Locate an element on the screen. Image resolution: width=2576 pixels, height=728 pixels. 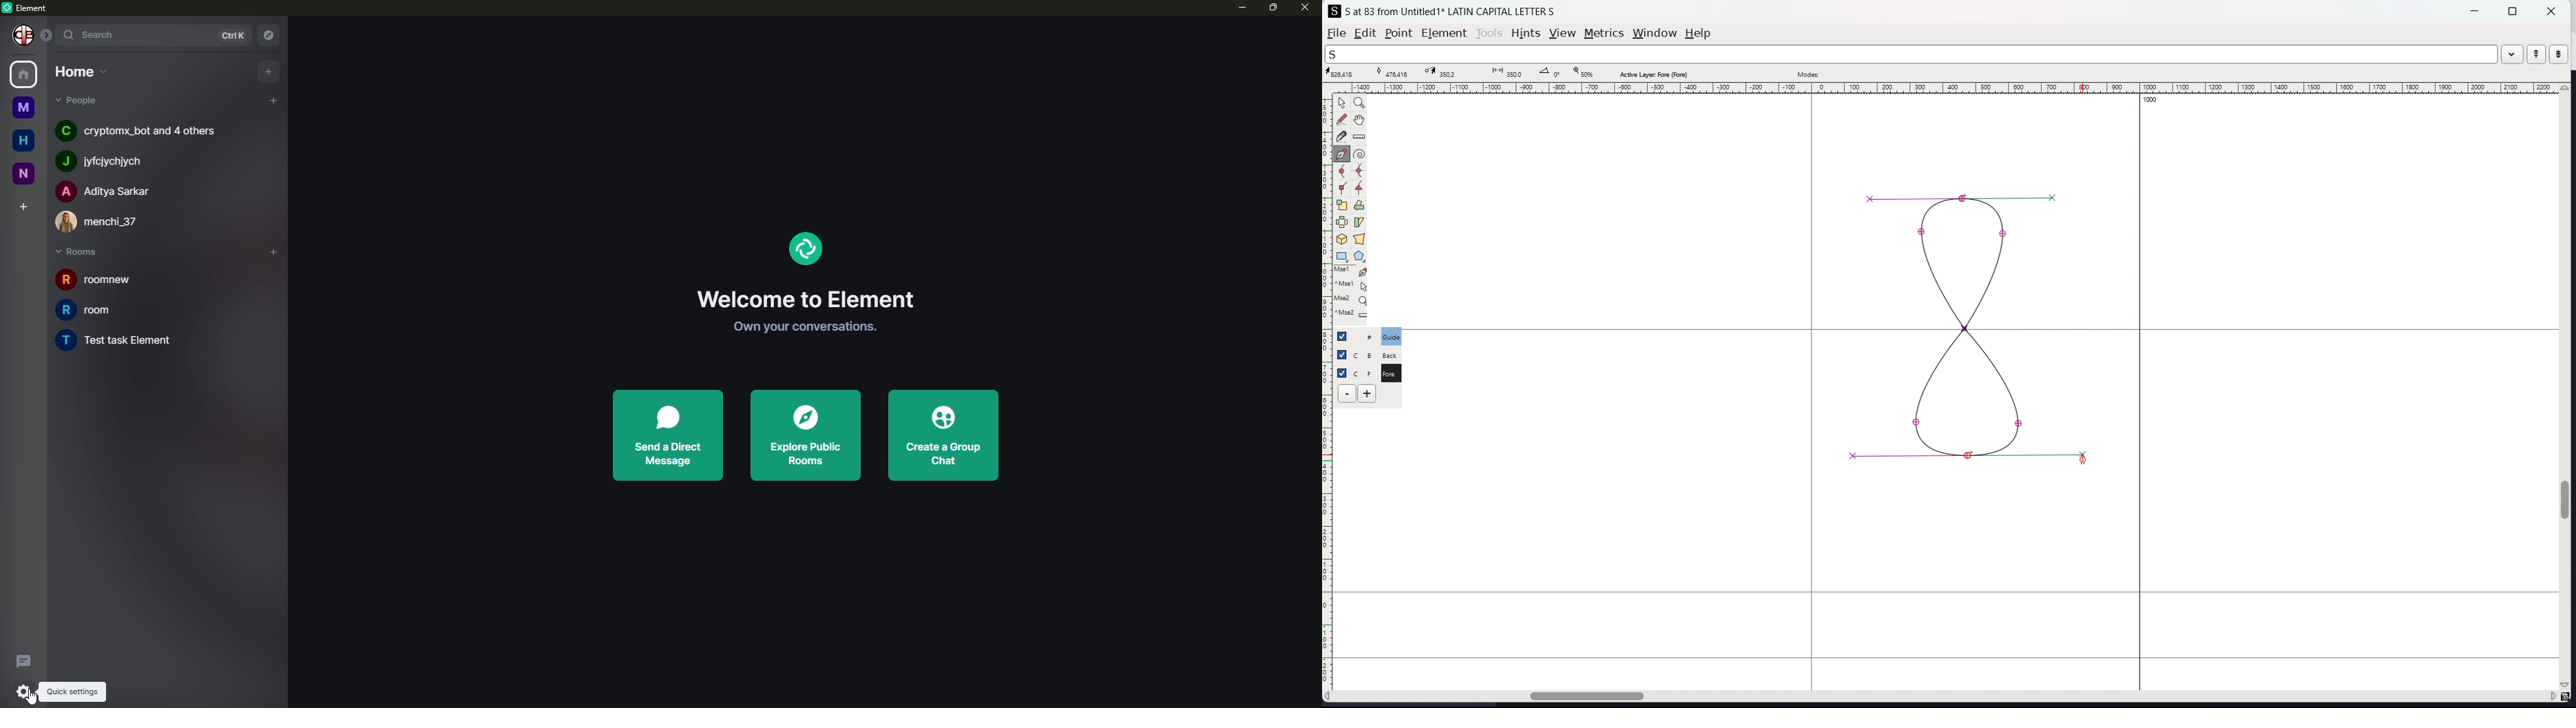
edit is located at coordinates (1365, 33).